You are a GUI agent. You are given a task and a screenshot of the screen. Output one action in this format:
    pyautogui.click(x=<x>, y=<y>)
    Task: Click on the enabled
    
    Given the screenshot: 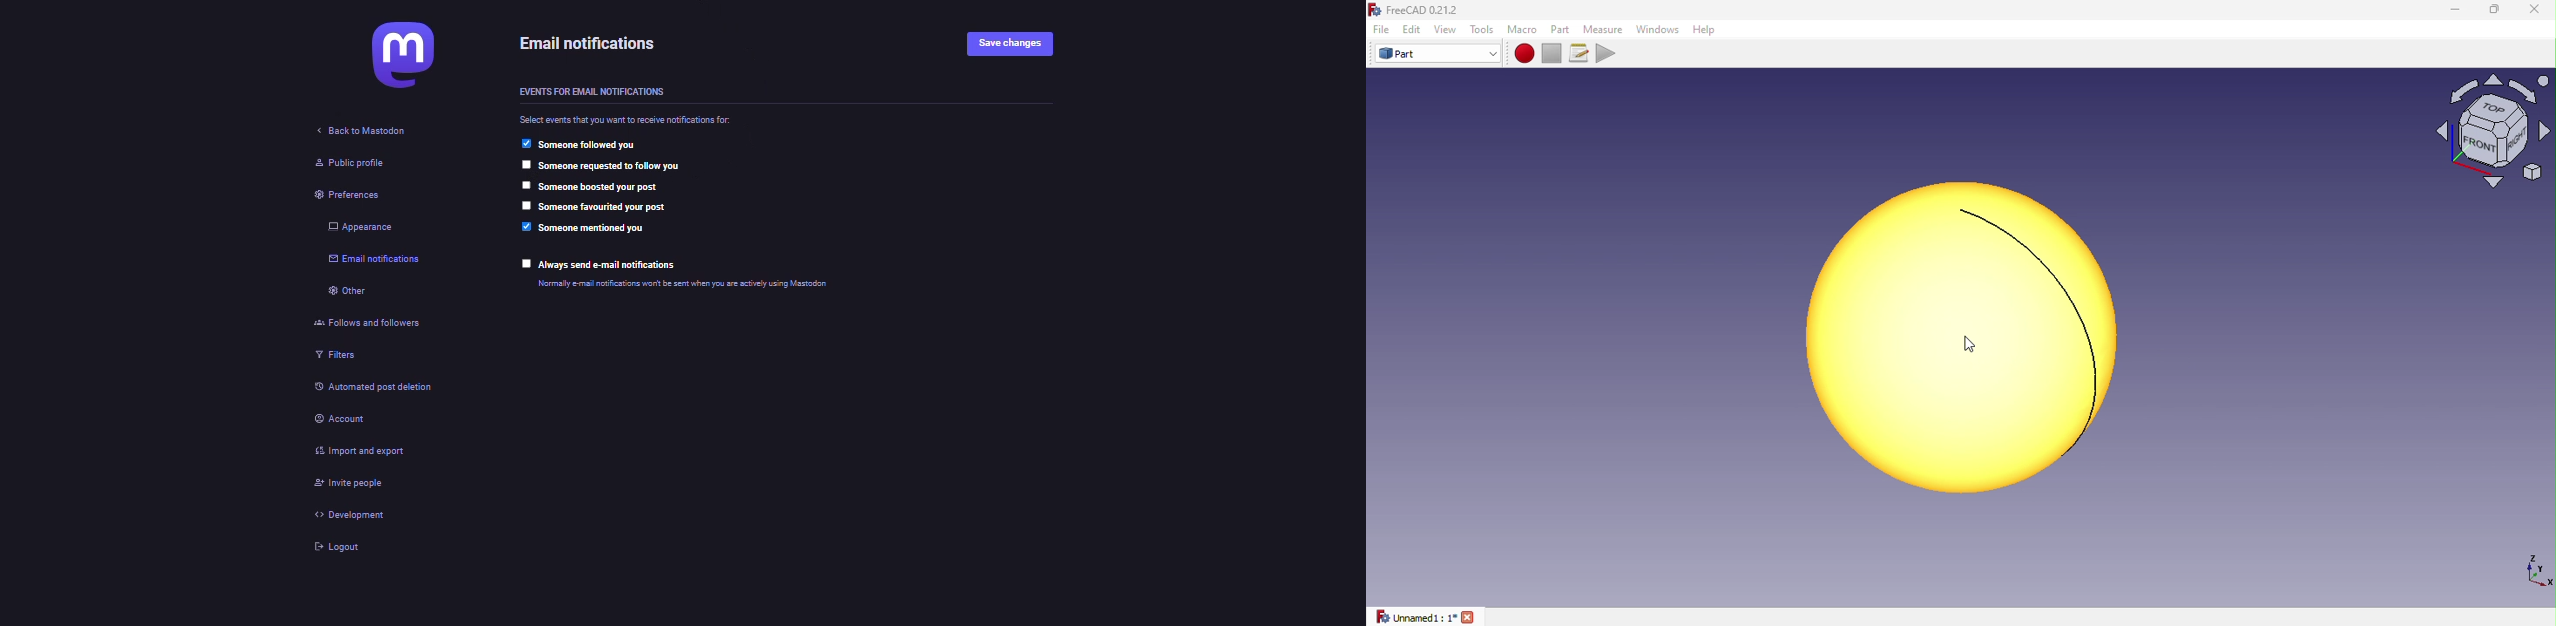 What is the action you would take?
    pyautogui.click(x=524, y=143)
    